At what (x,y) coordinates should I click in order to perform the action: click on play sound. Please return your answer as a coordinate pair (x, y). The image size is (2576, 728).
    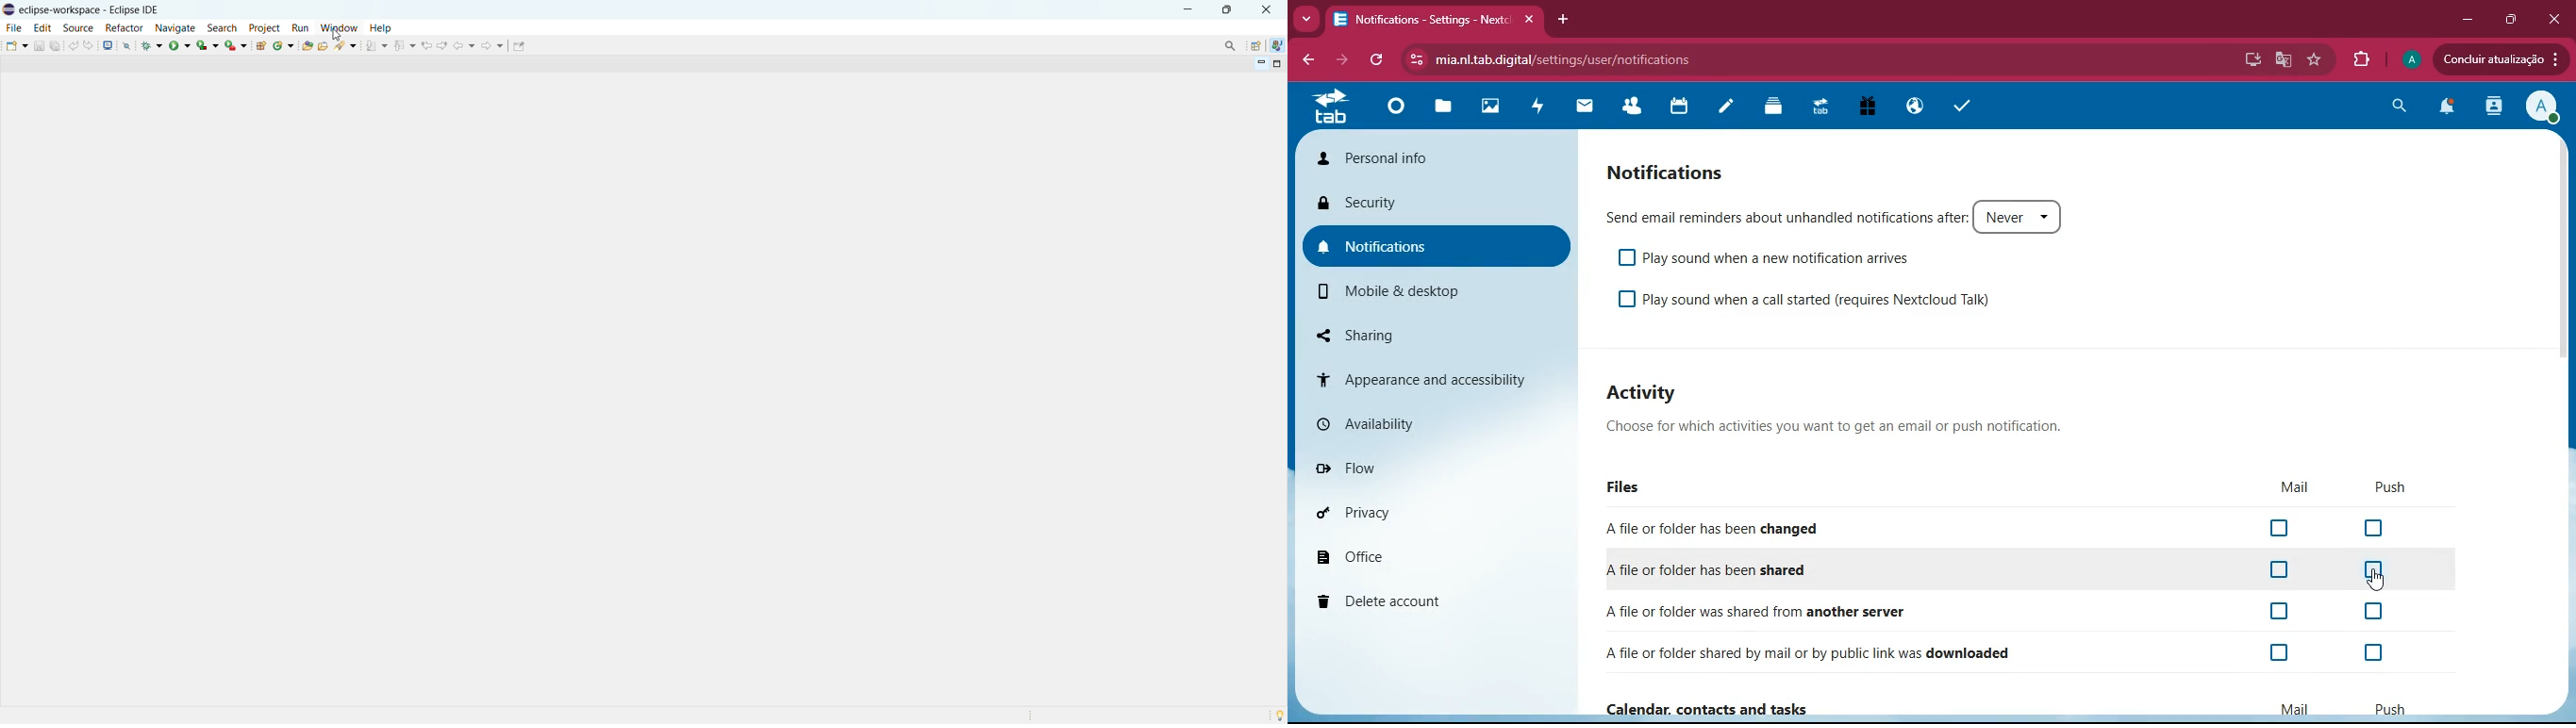
    Looking at the image, I should click on (1833, 297).